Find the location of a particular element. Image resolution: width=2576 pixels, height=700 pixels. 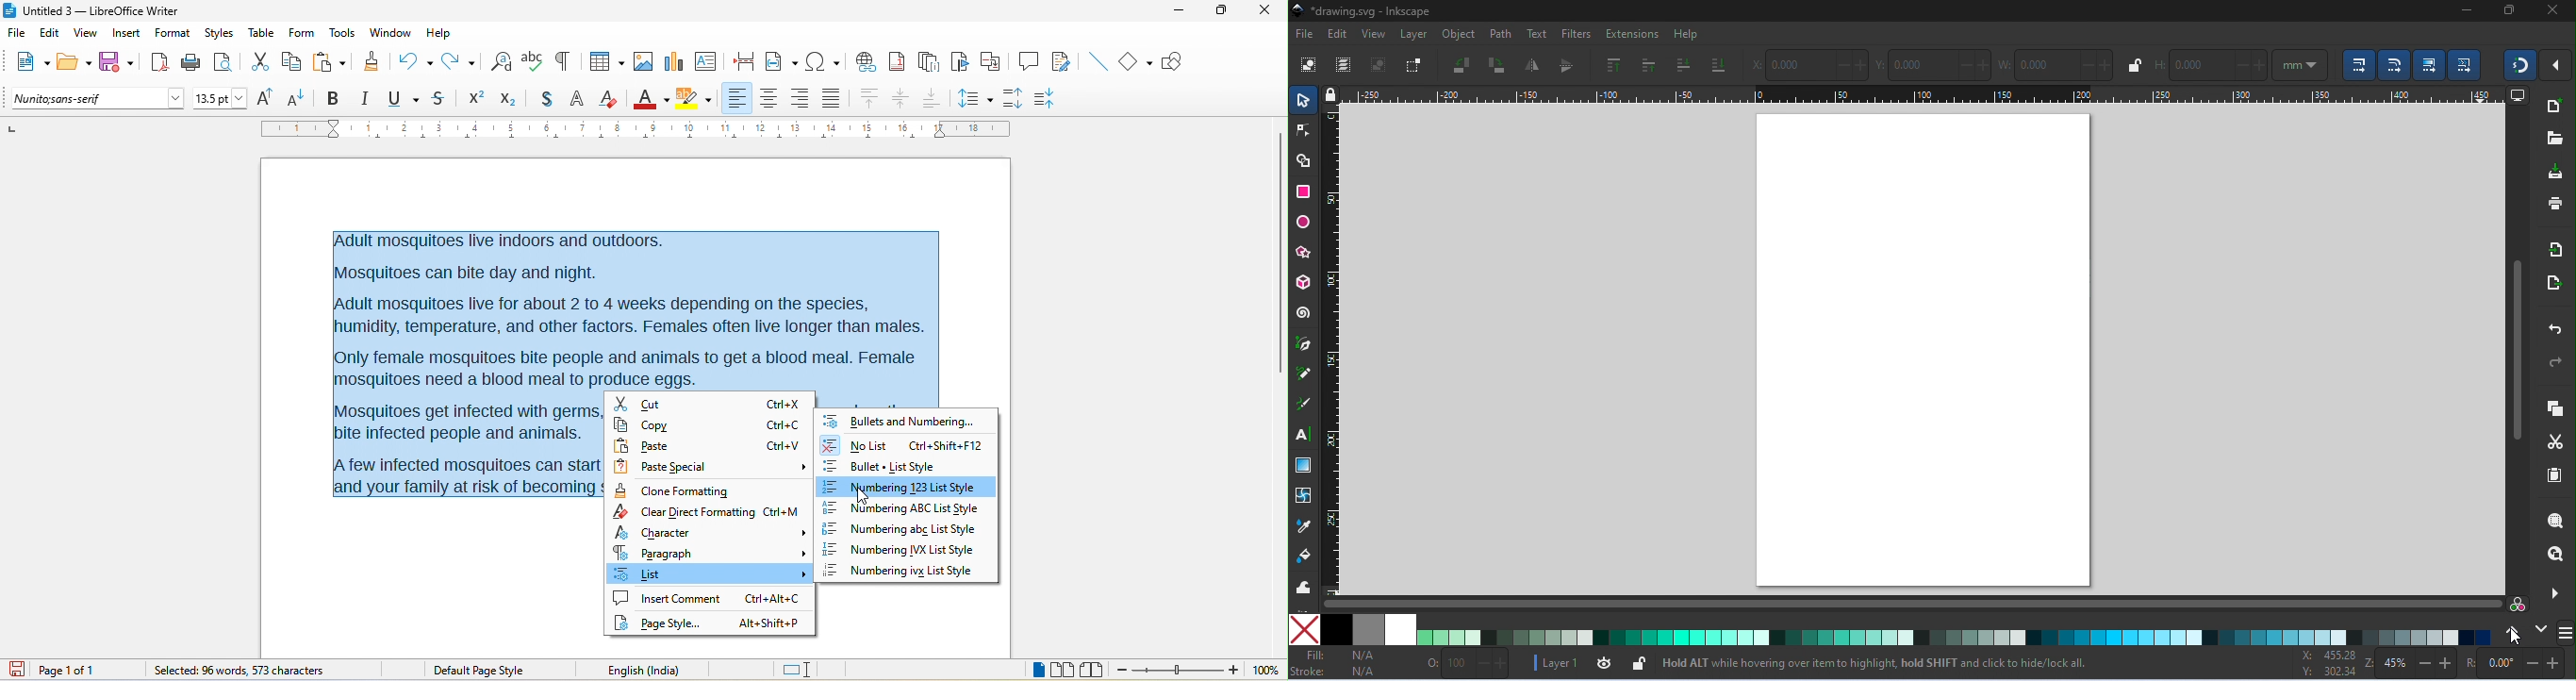

3D box is located at coordinates (1305, 282).